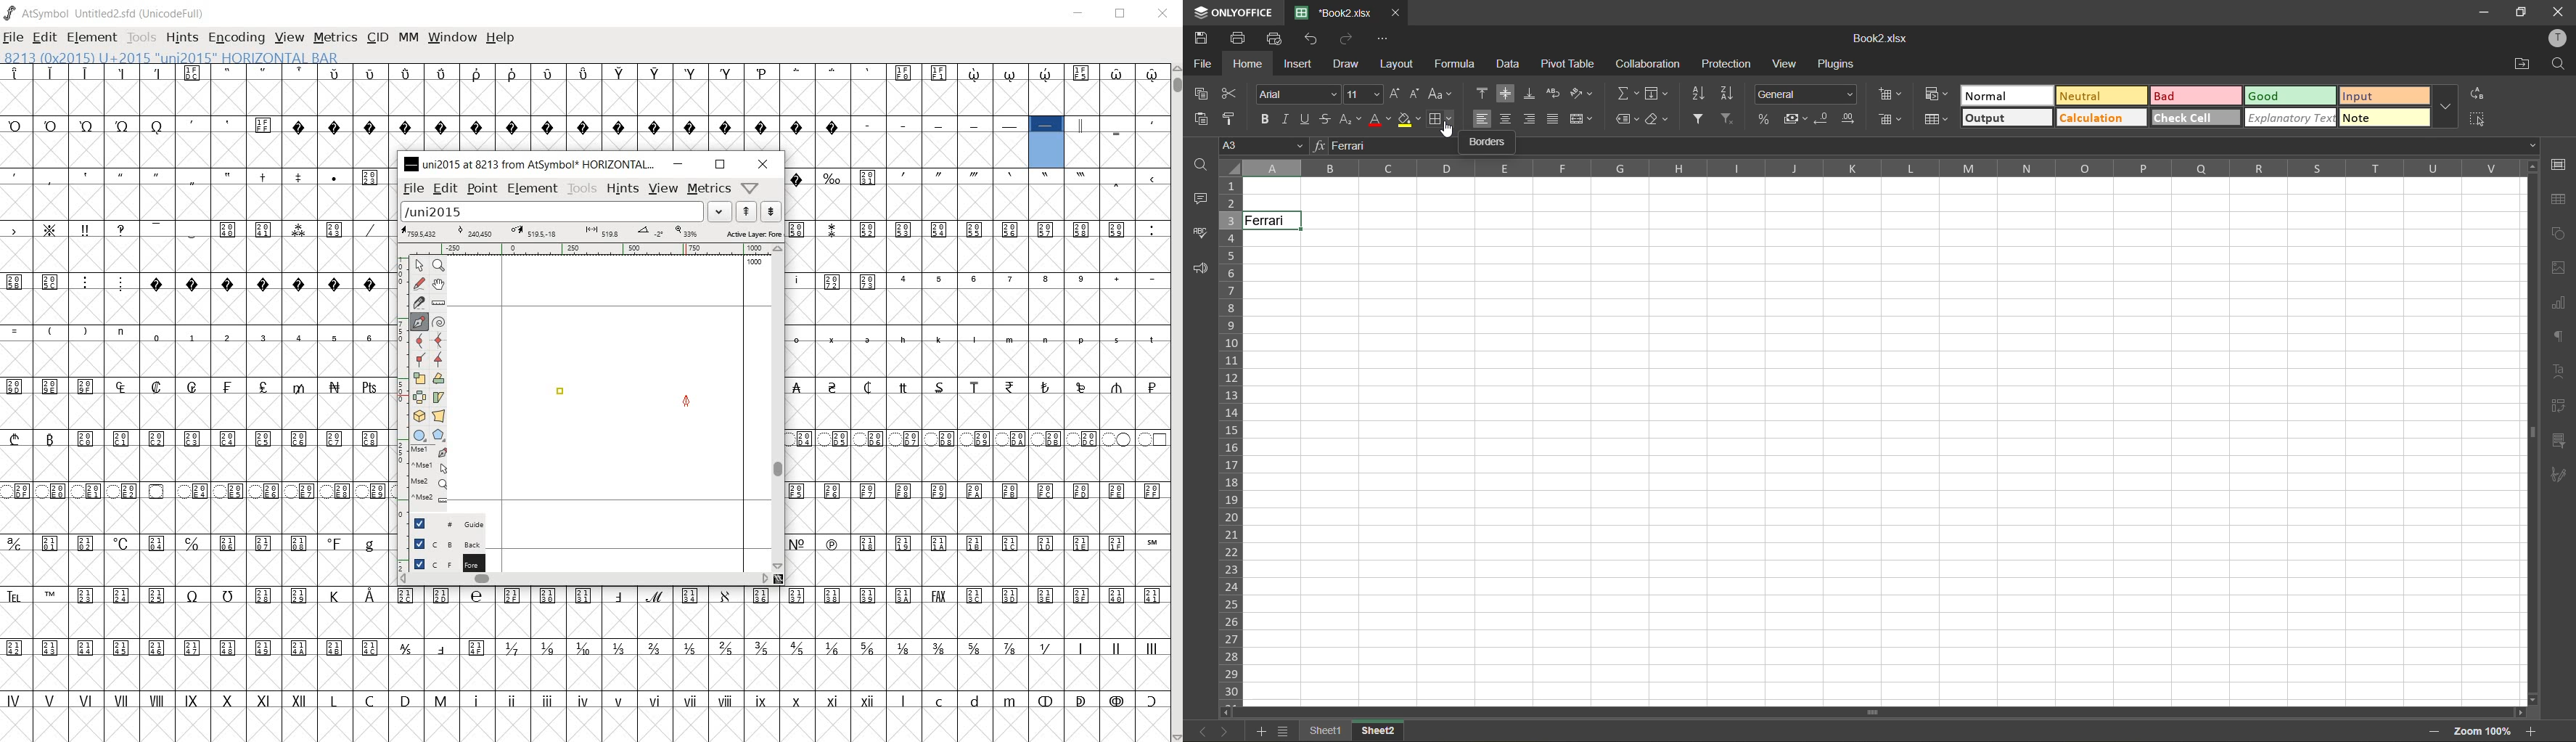 The height and width of the screenshot is (756, 2576). I want to click on italic, so click(1288, 119).